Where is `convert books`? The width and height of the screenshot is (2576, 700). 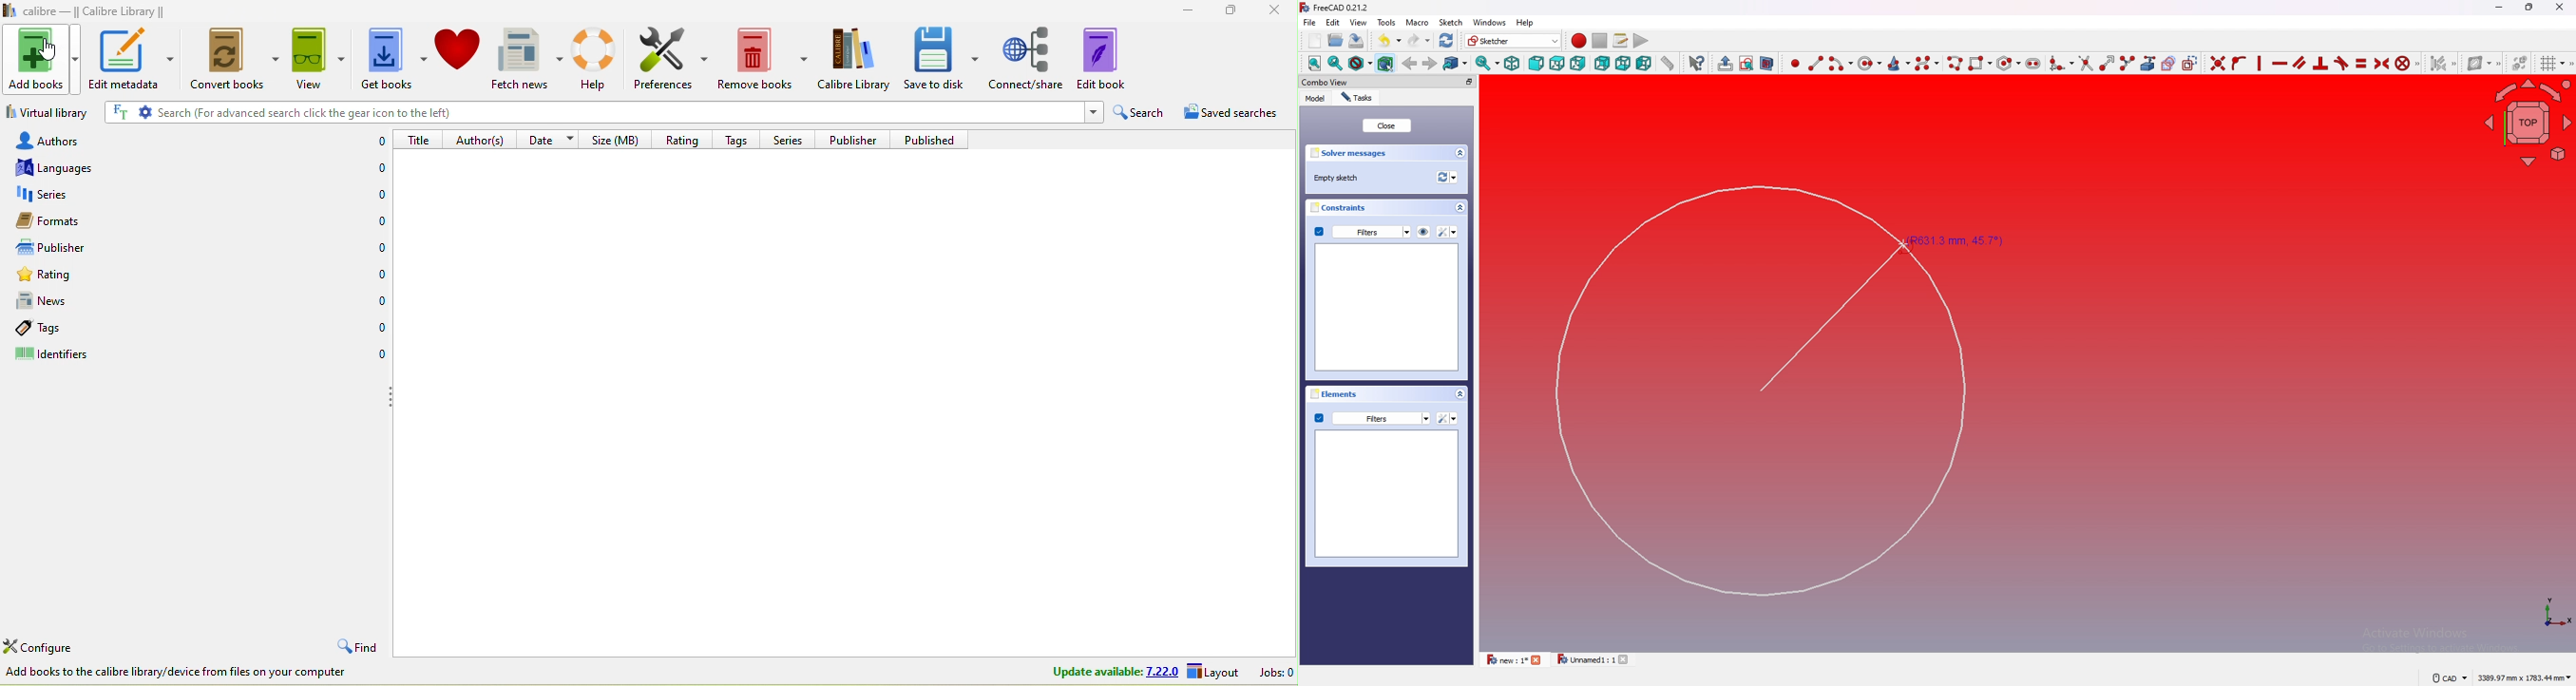
convert books is located at coordinates (235, 60).